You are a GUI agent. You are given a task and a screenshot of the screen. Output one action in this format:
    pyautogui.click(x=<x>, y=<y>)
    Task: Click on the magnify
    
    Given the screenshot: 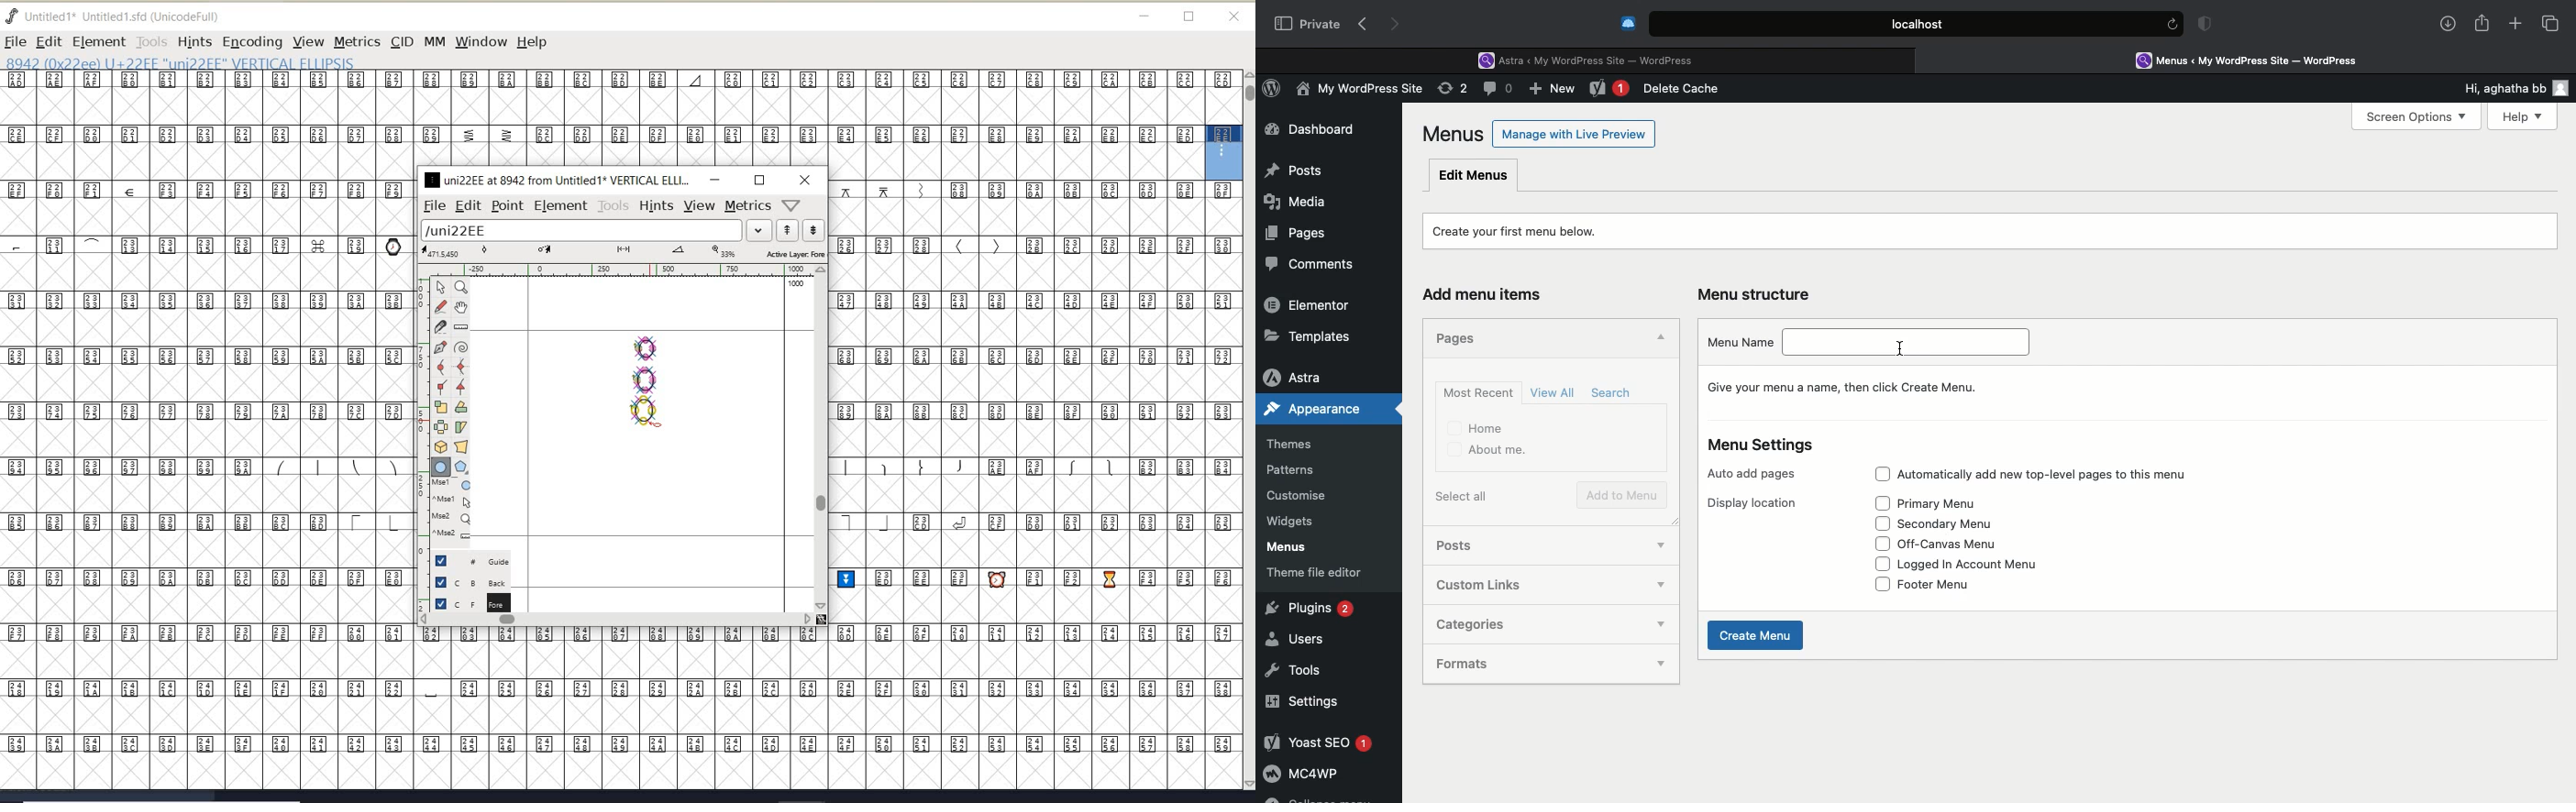 What is the action you would take?
    pyautogui.click(x=461, y=287)
    